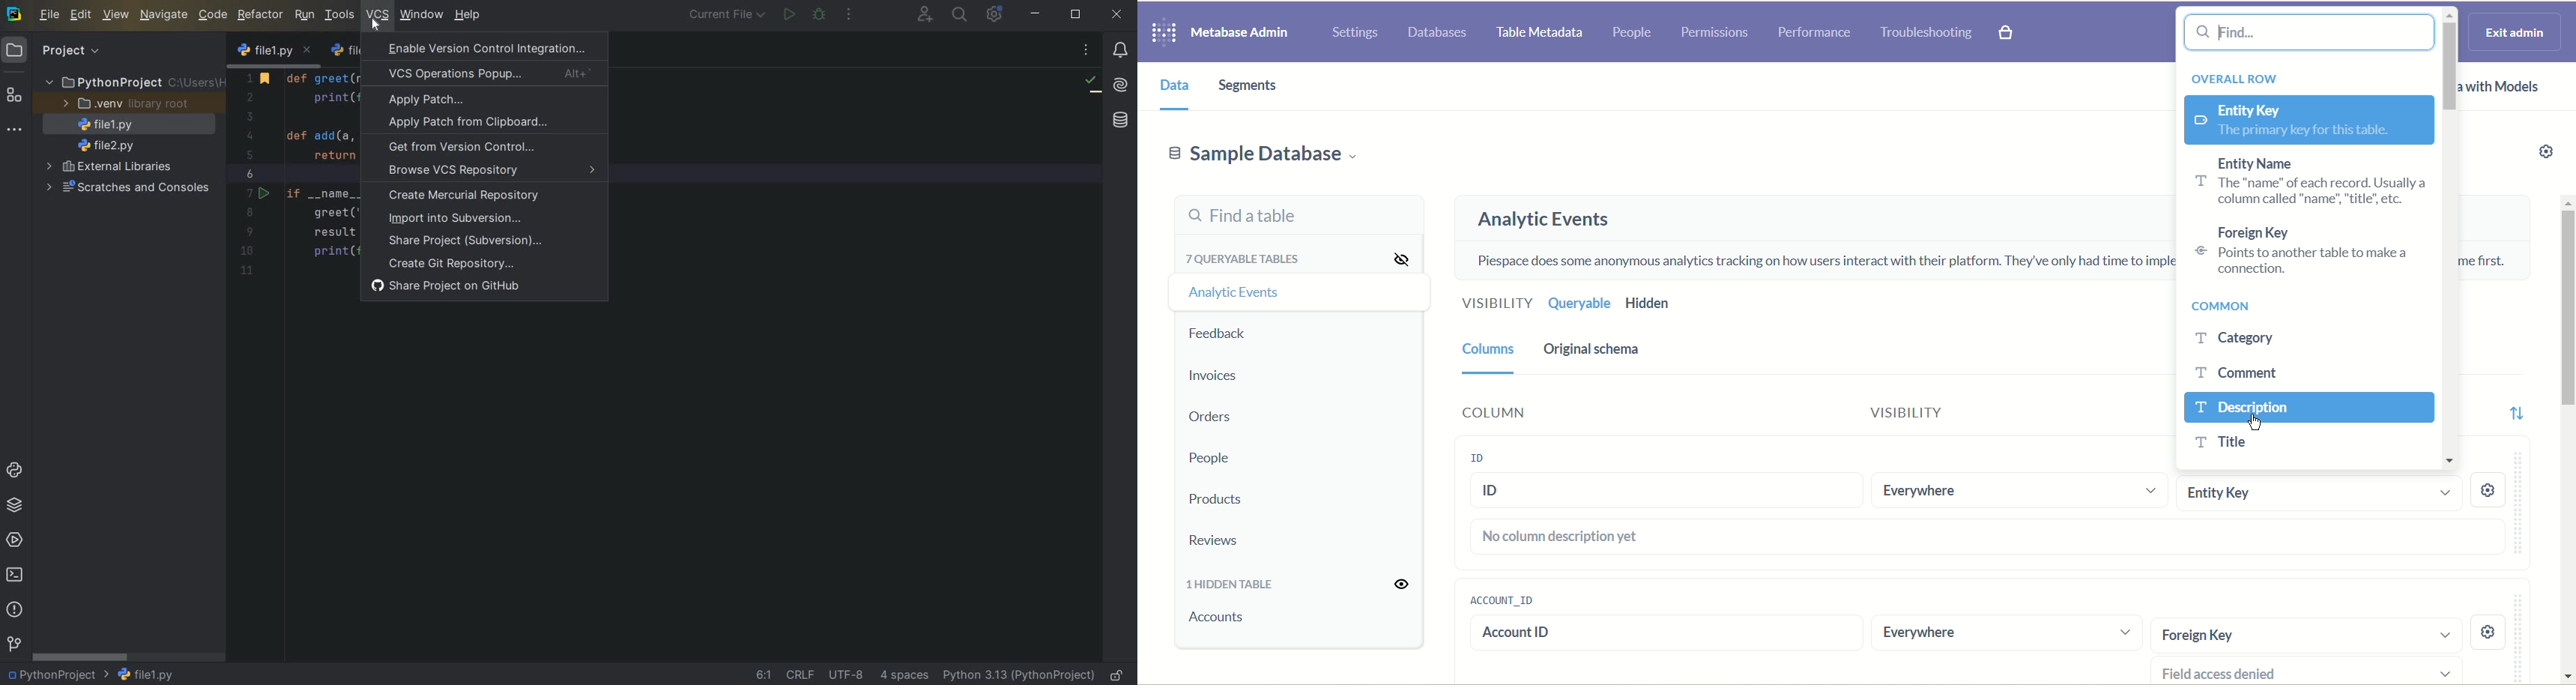 This screenshot has height=700, width=2576. What do you see at coordinates (489, 73) in the screenshot?
I see `VCS Operations Popup` at bounding box center [489, 73].